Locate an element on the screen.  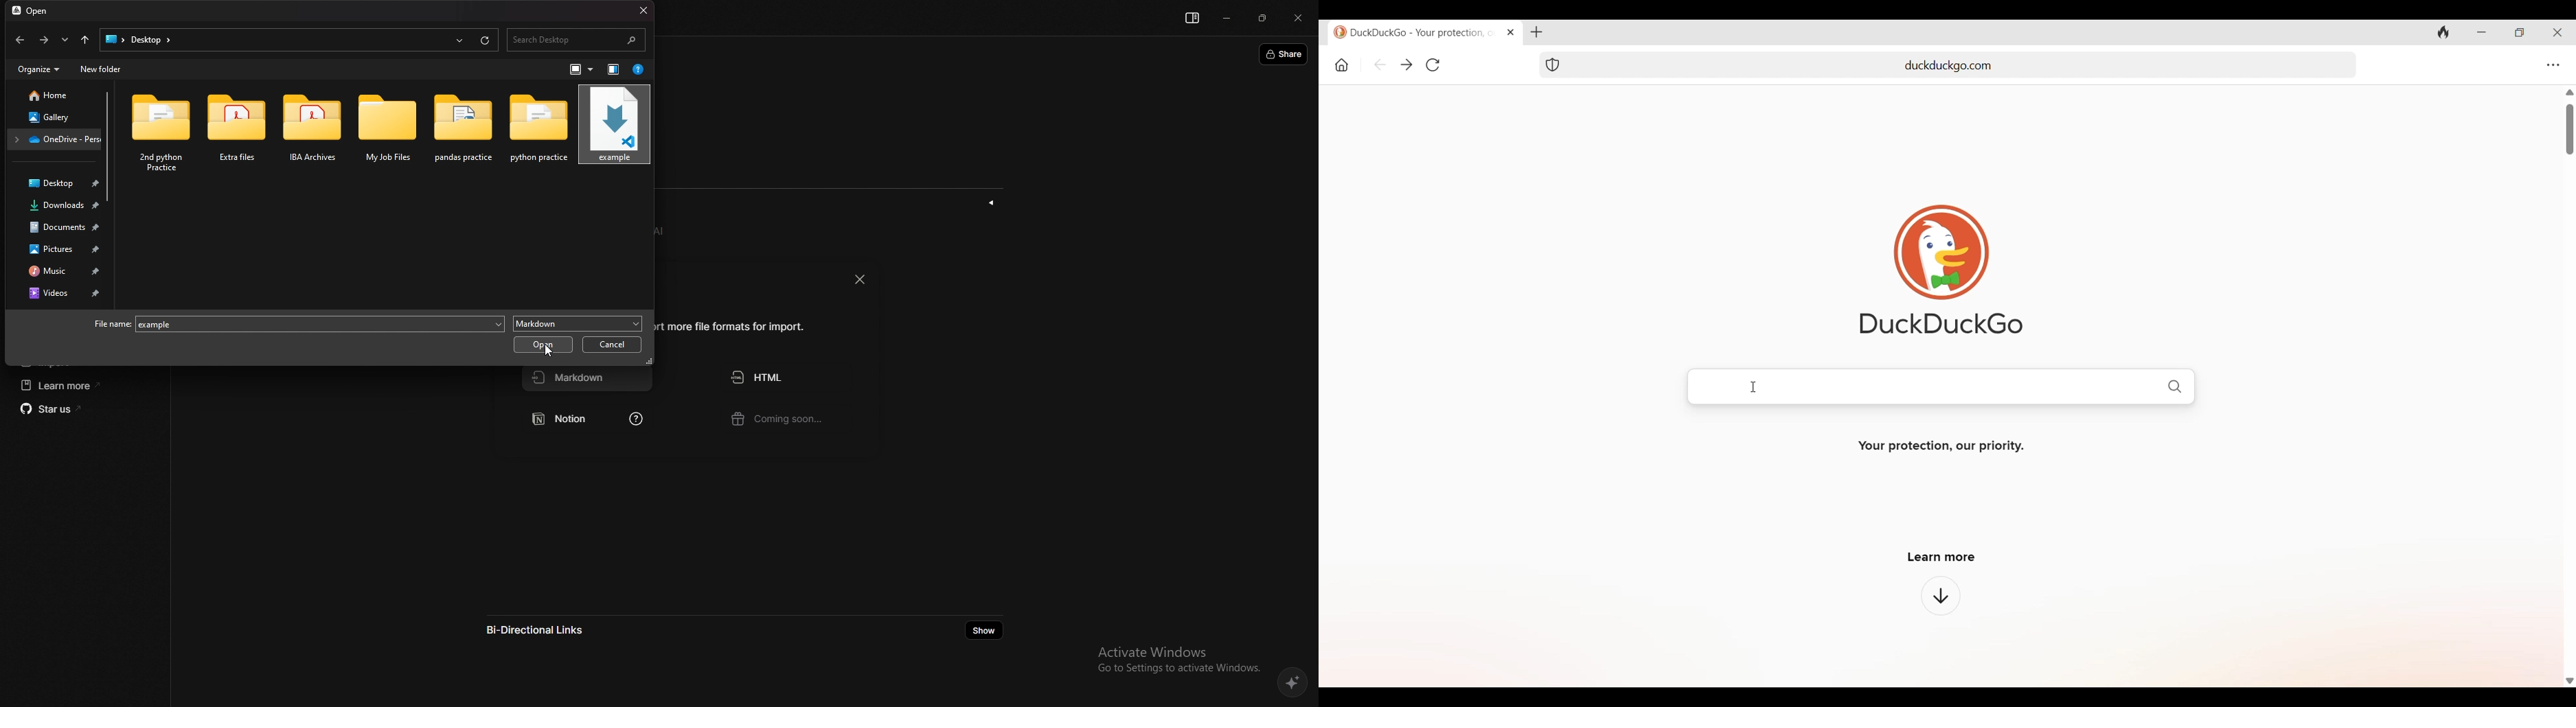
recents is located at coordinates (459, 39).